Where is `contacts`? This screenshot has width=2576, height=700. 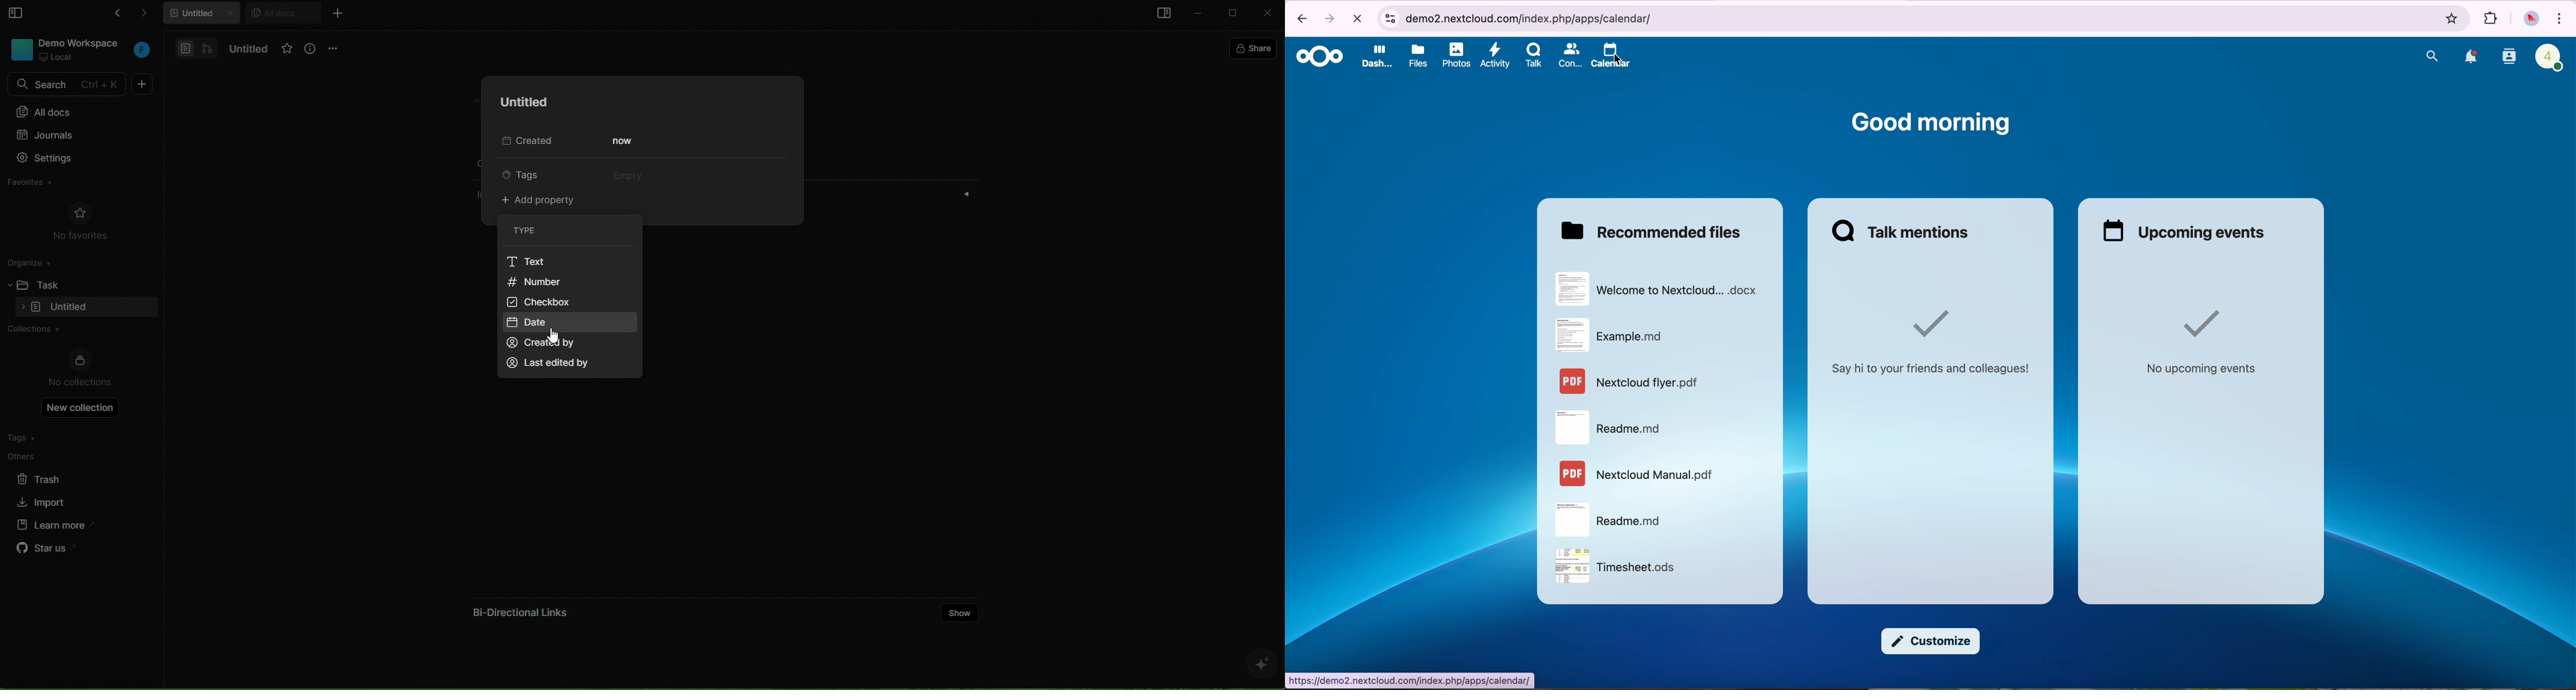 contacts is located at coordinates (2508, 57).